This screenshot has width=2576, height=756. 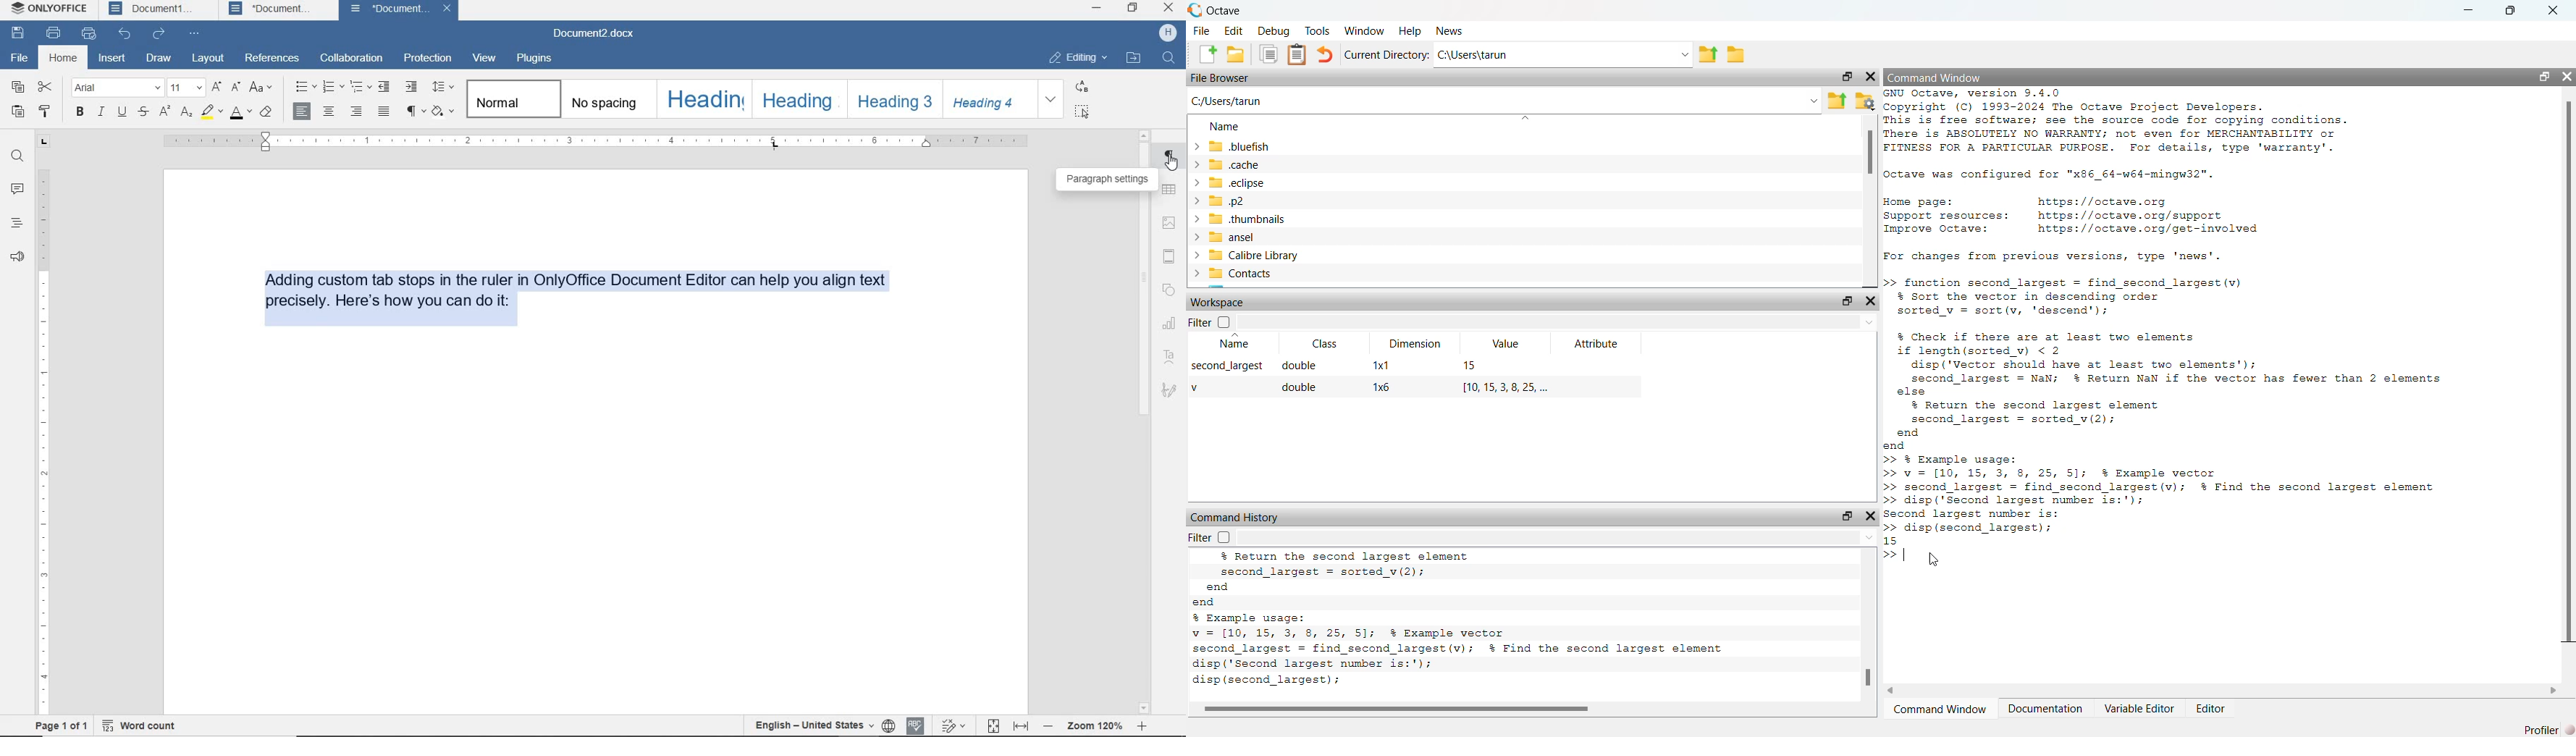 What do you see at coordinates (16, 189) in the screenshot?
I see `comments` at bounding box center [16, 189].